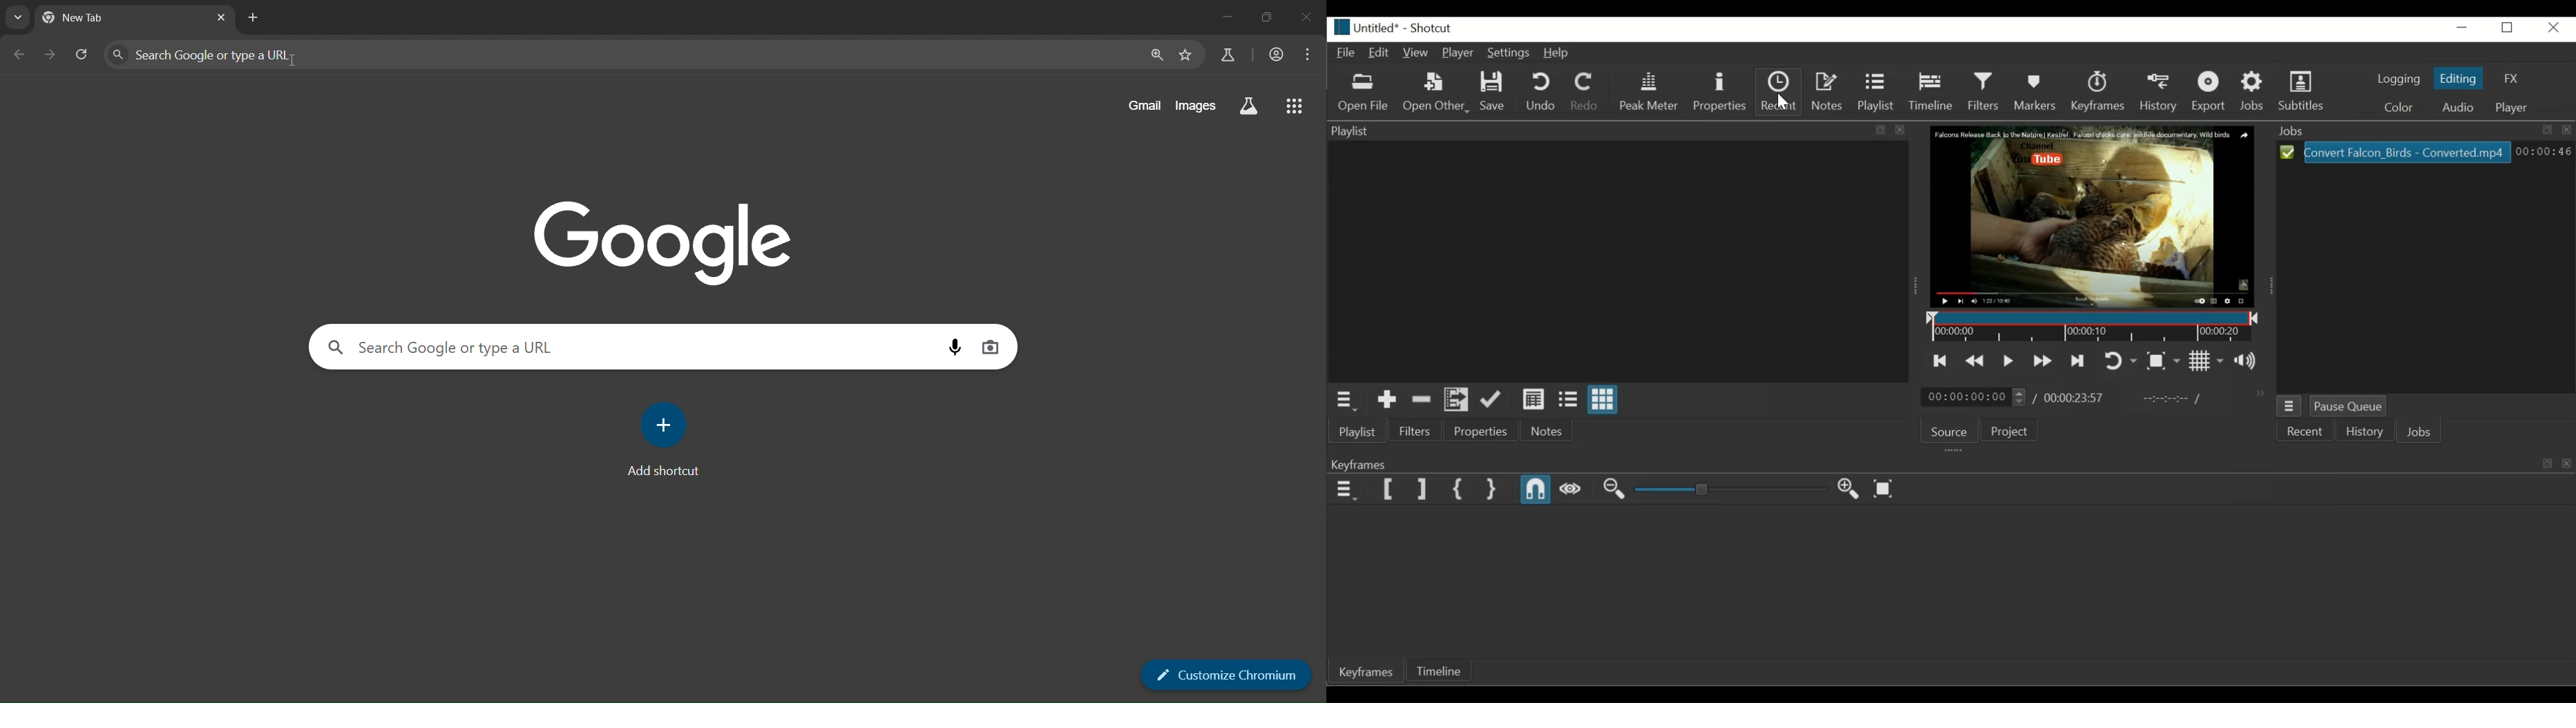 Image resolution: width=2576 pixels, height=728 pixels. I want to click on Notes, so click(1548, 430).